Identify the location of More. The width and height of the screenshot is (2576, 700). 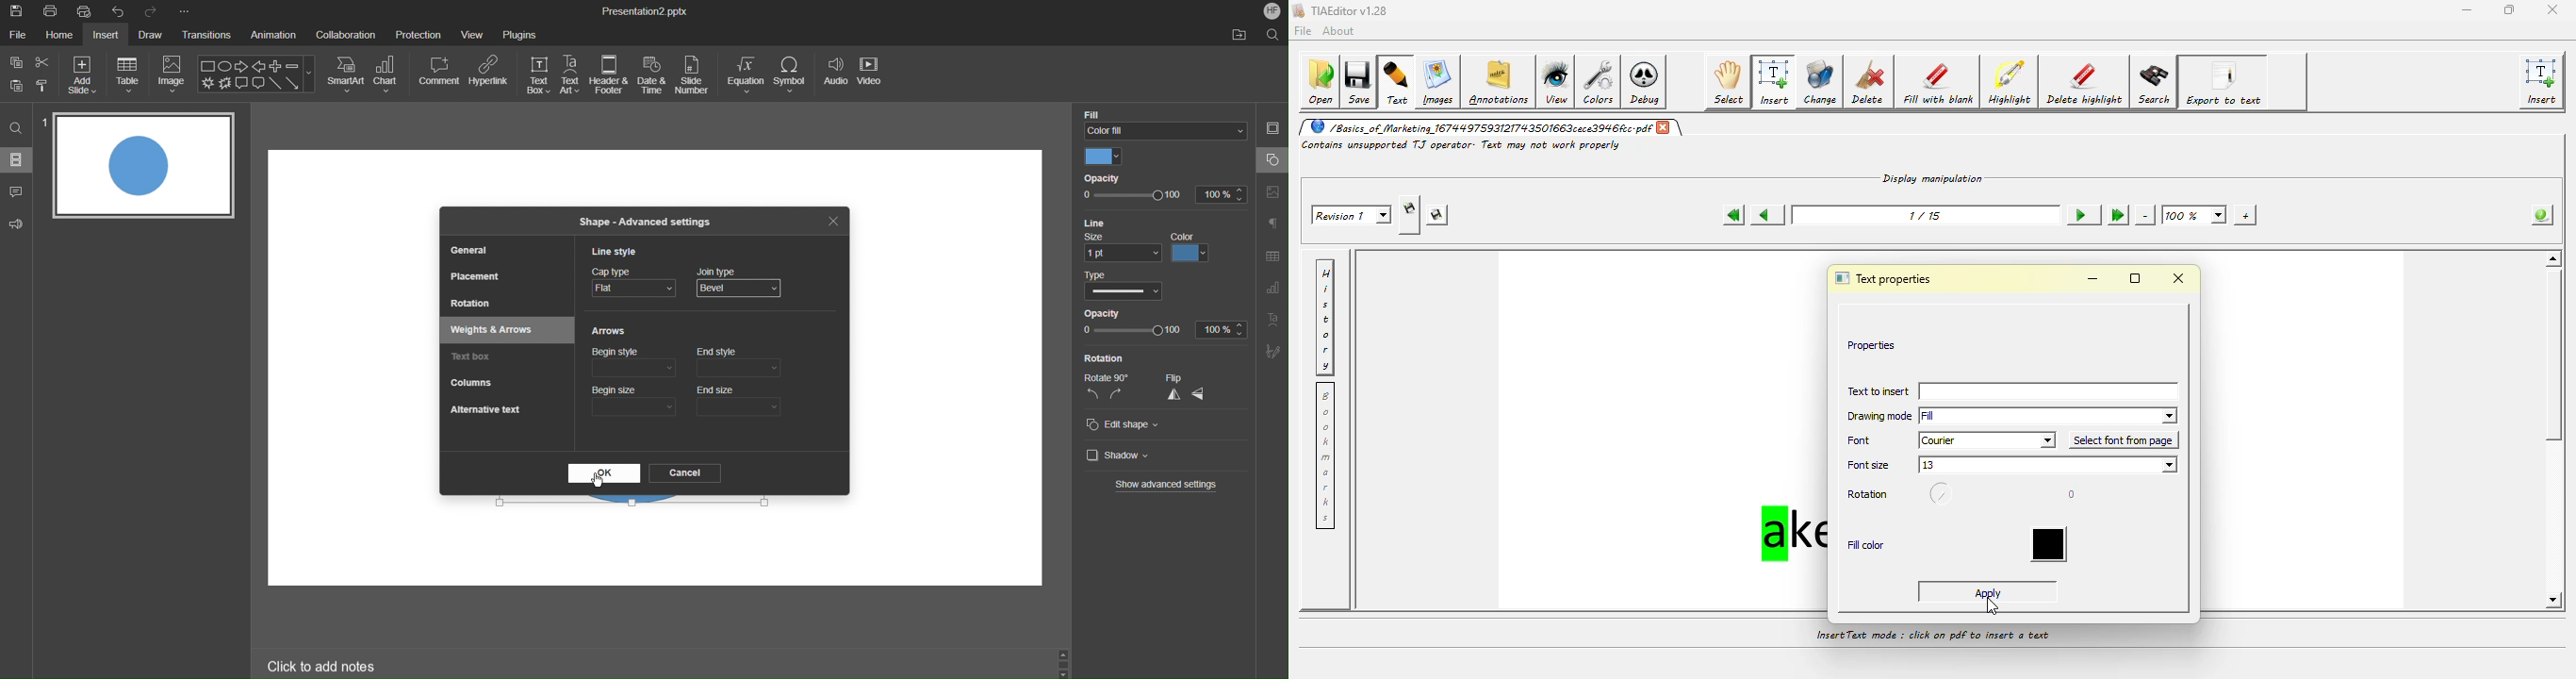
(184, 11).